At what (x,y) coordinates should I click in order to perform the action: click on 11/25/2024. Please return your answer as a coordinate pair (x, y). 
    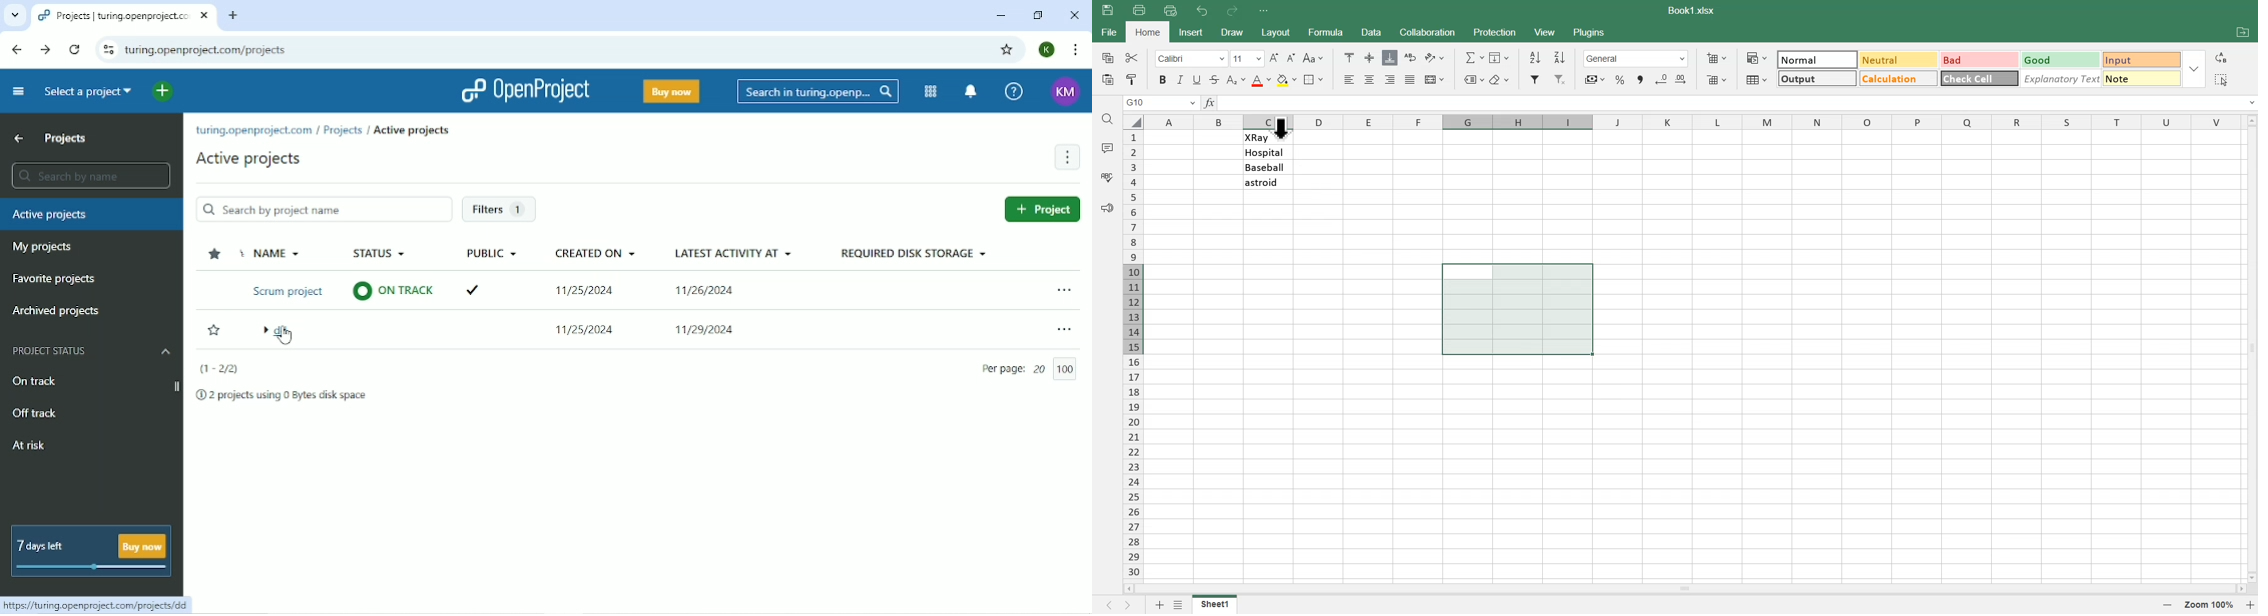
    Looking at the image, I should click on (586, 291).